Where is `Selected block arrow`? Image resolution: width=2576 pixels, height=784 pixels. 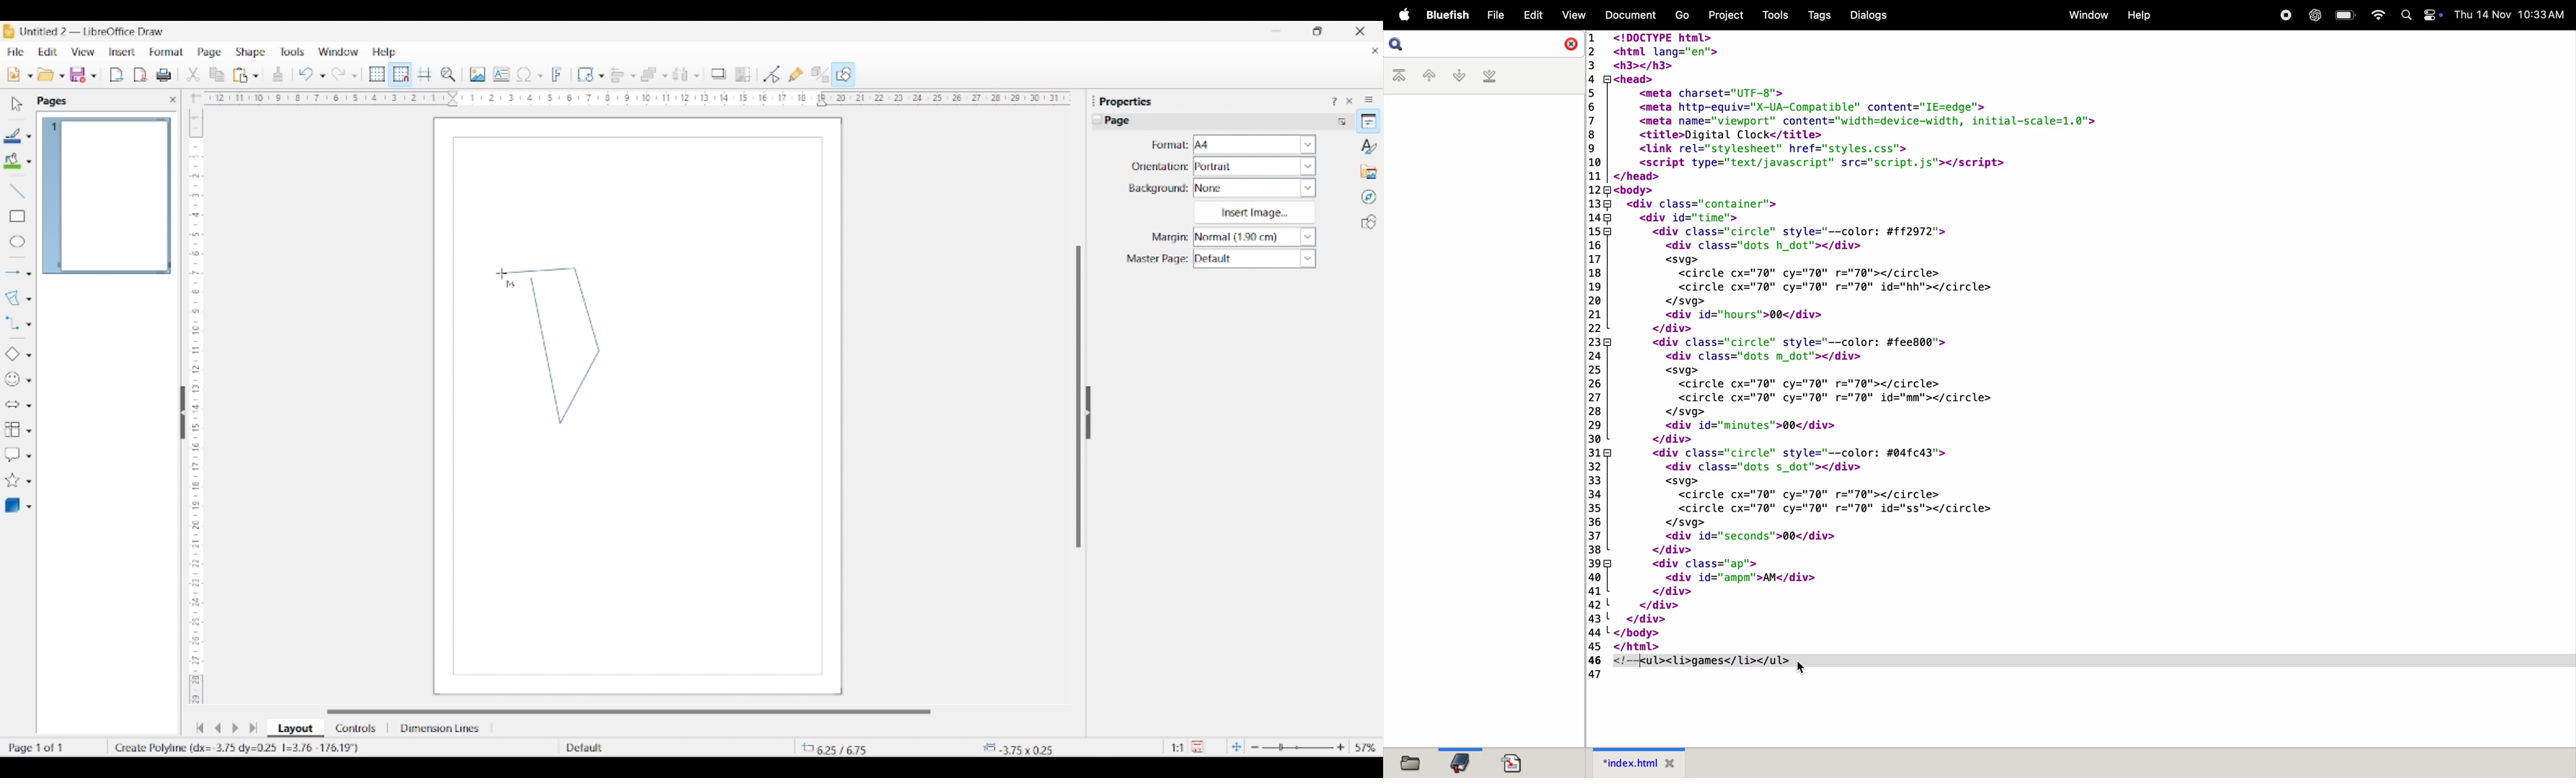
Selected block arrow is located at coordinates (12, 405).